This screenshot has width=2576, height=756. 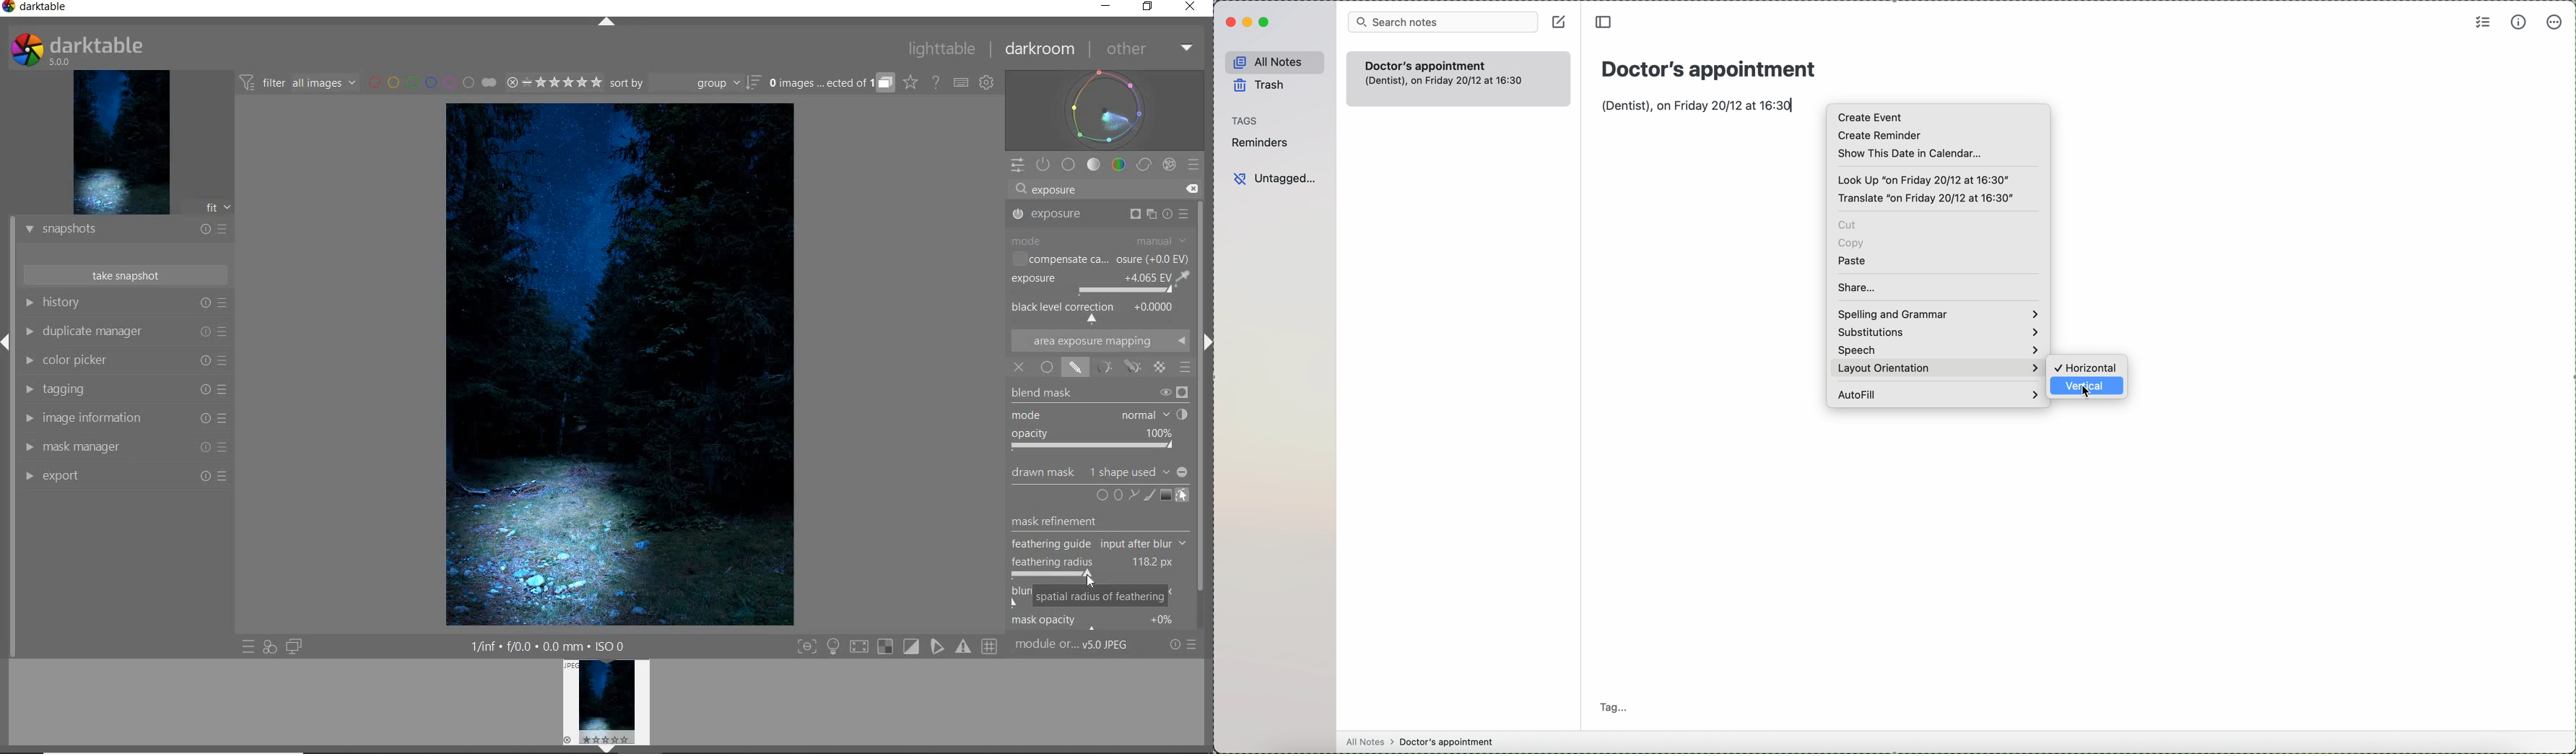 I want to click on MODULE...v5.0 JPEG, so click(x=1072, y=646).